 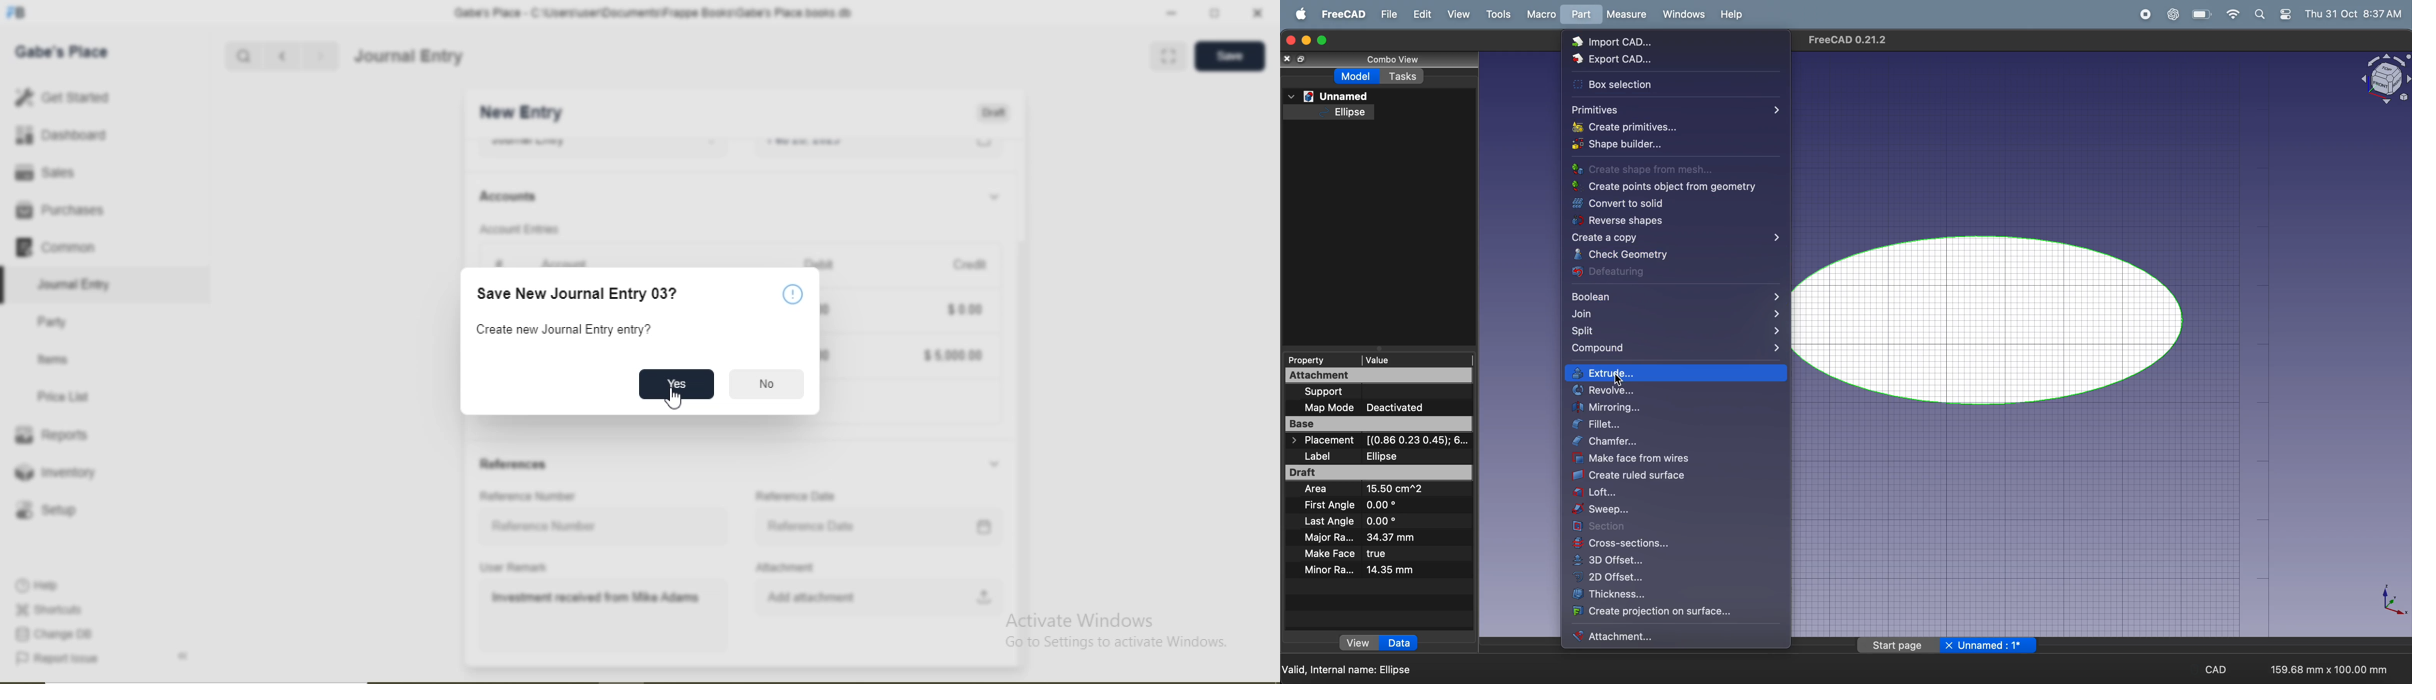 What do you see at coordinates (994, 464) in the screenshot?
I see `Dropdown` at bounding box center [994, 464].